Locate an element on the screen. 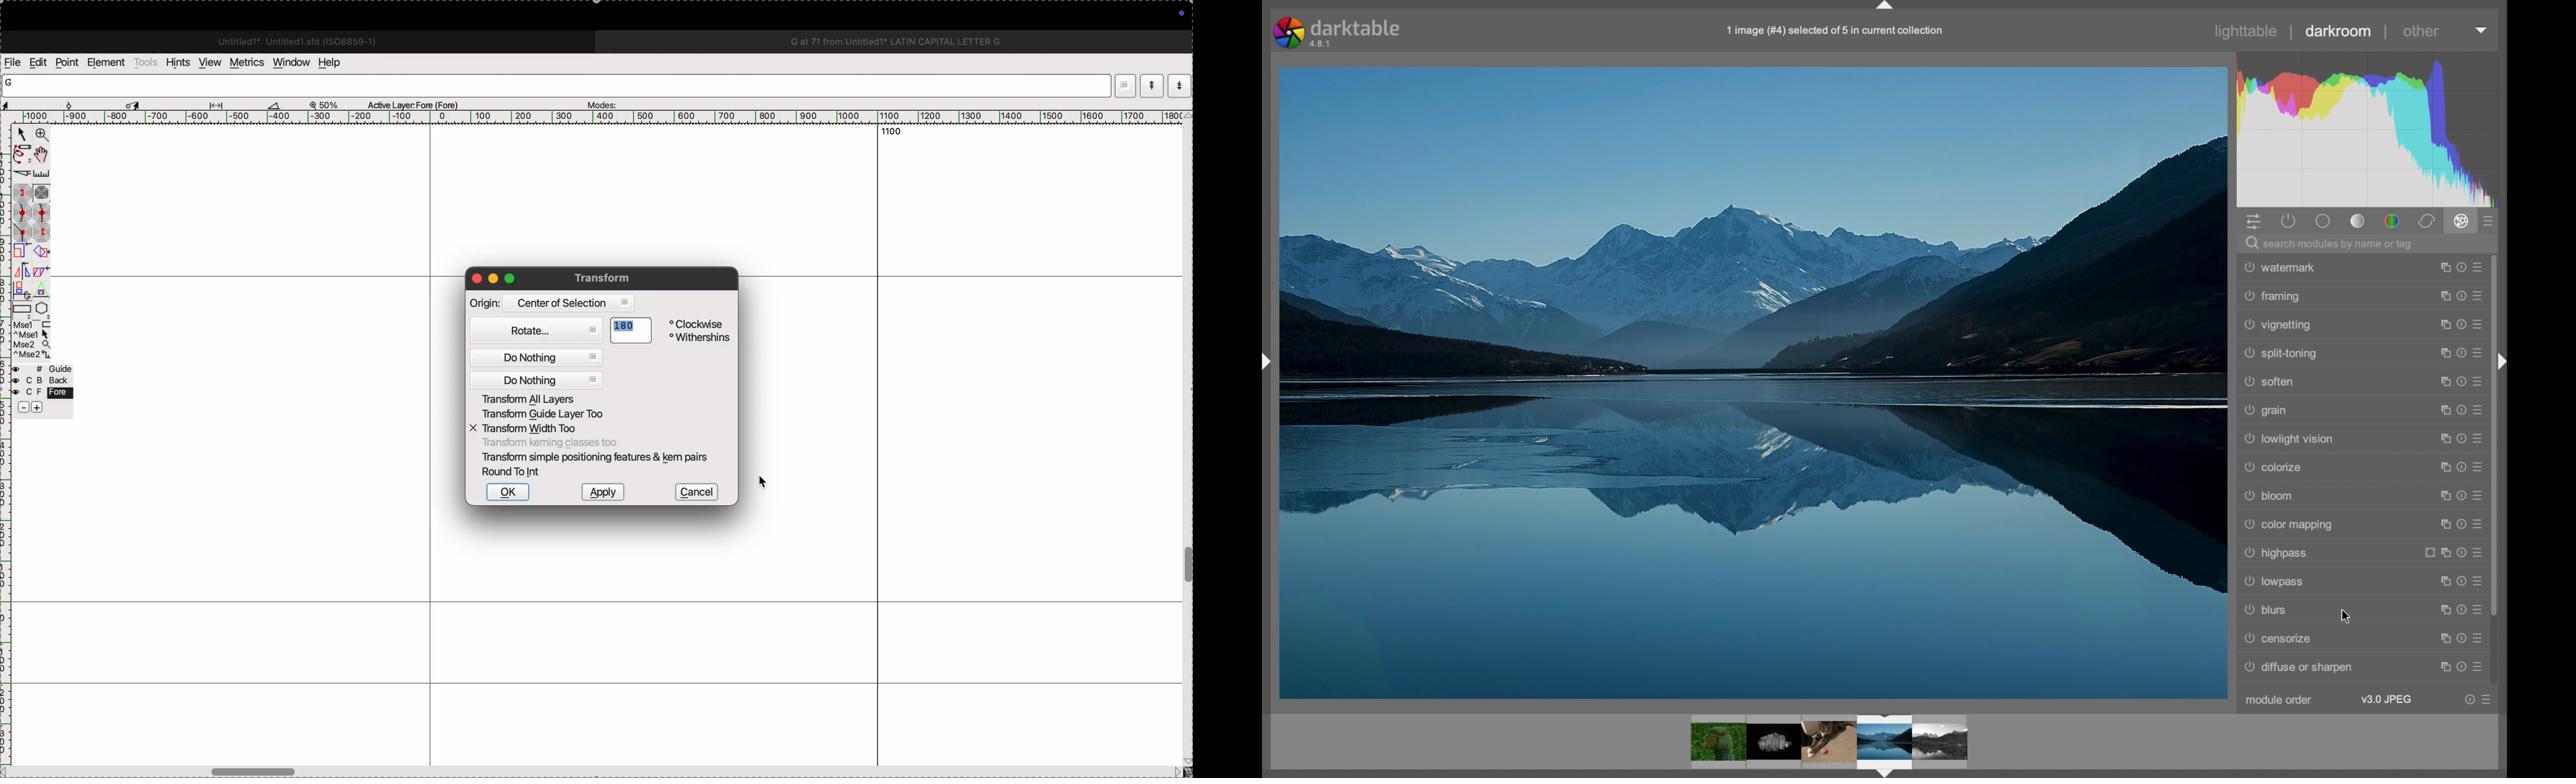 The width and height of the screenshot is (2576, 784). maximize is located at coordinates (2441, 611).